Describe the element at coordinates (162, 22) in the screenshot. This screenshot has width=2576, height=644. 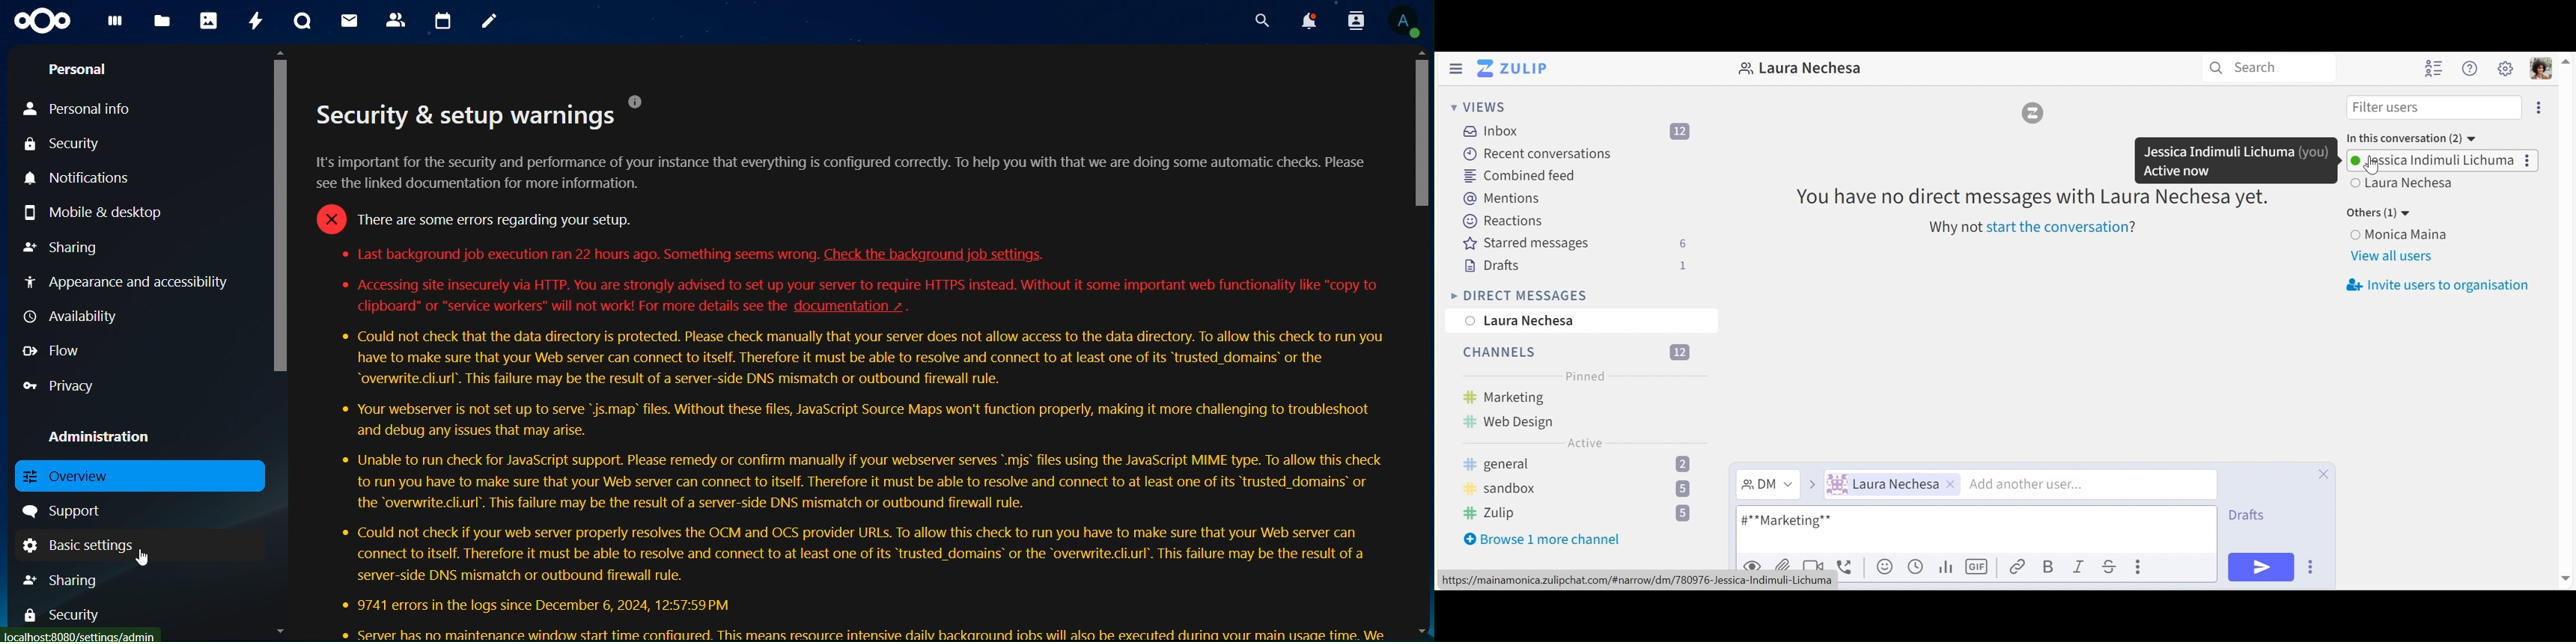
I see `files` at that location.